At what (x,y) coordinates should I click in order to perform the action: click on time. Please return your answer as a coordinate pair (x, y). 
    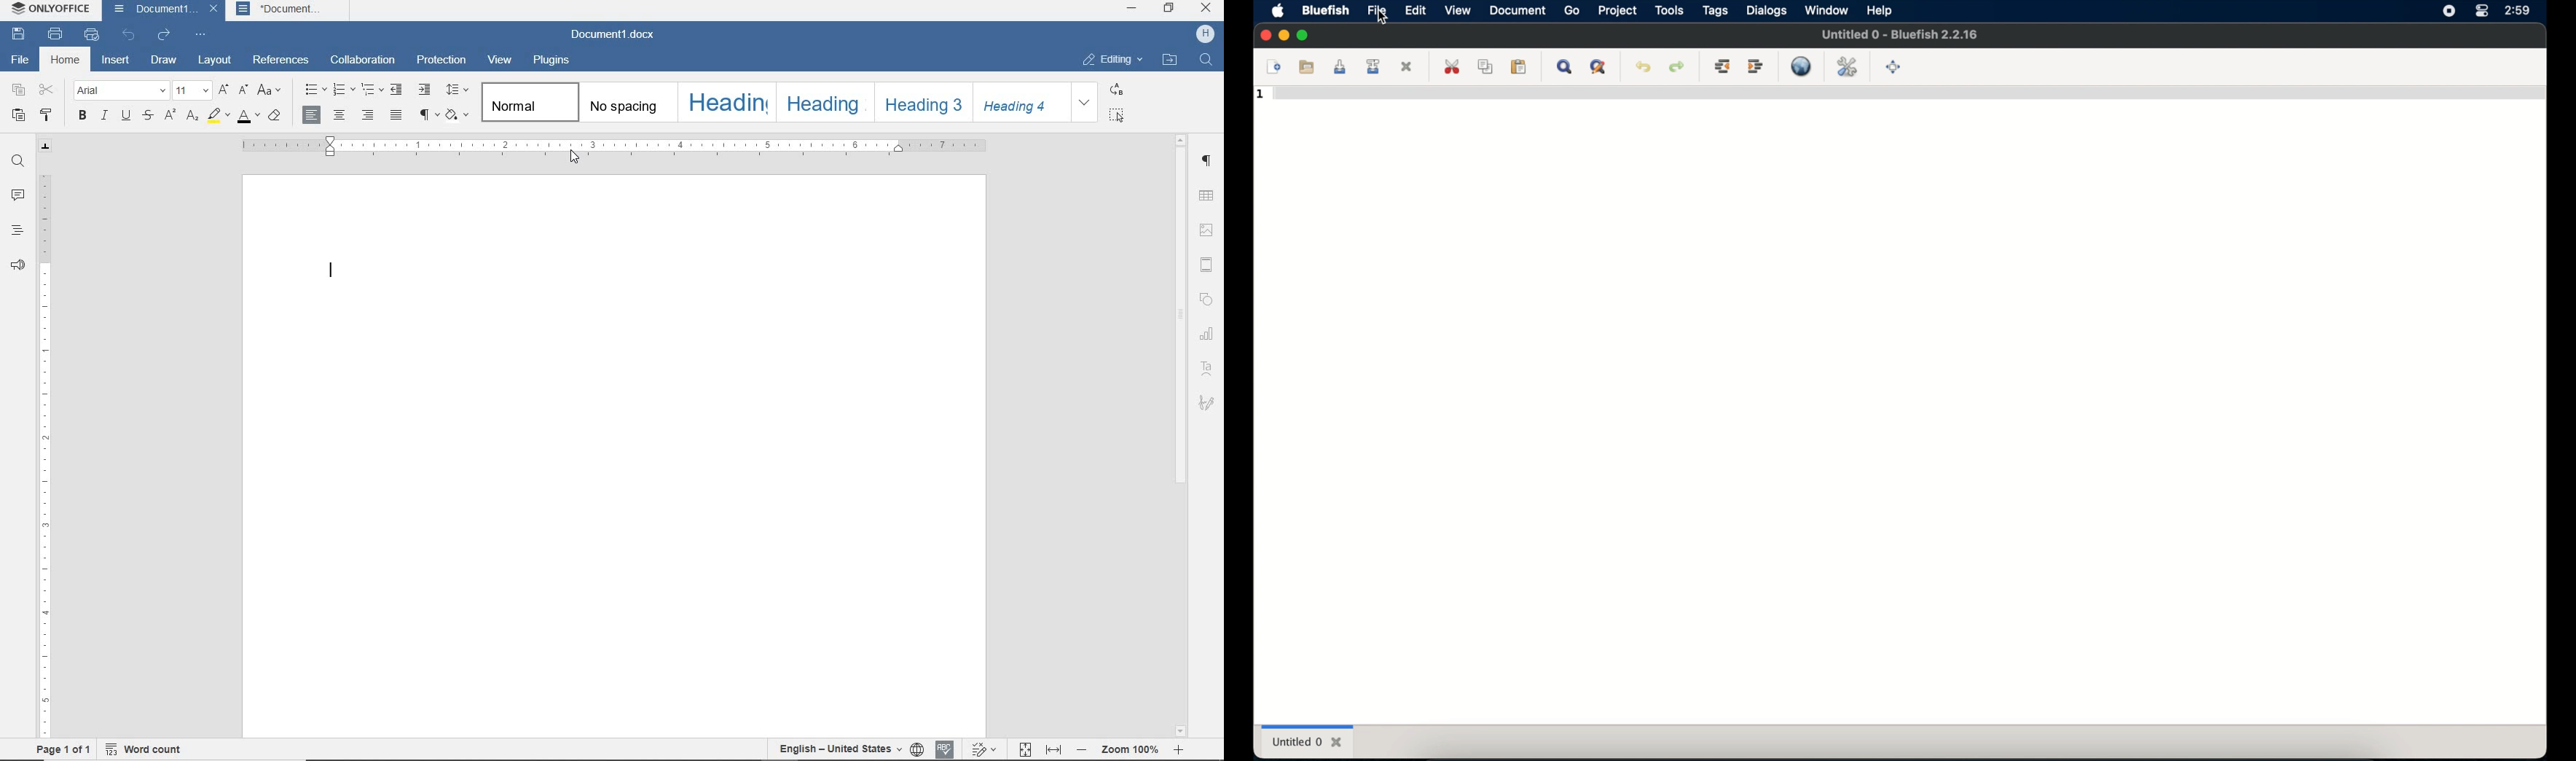
    Looking at the image, I should click on (2518, 11).